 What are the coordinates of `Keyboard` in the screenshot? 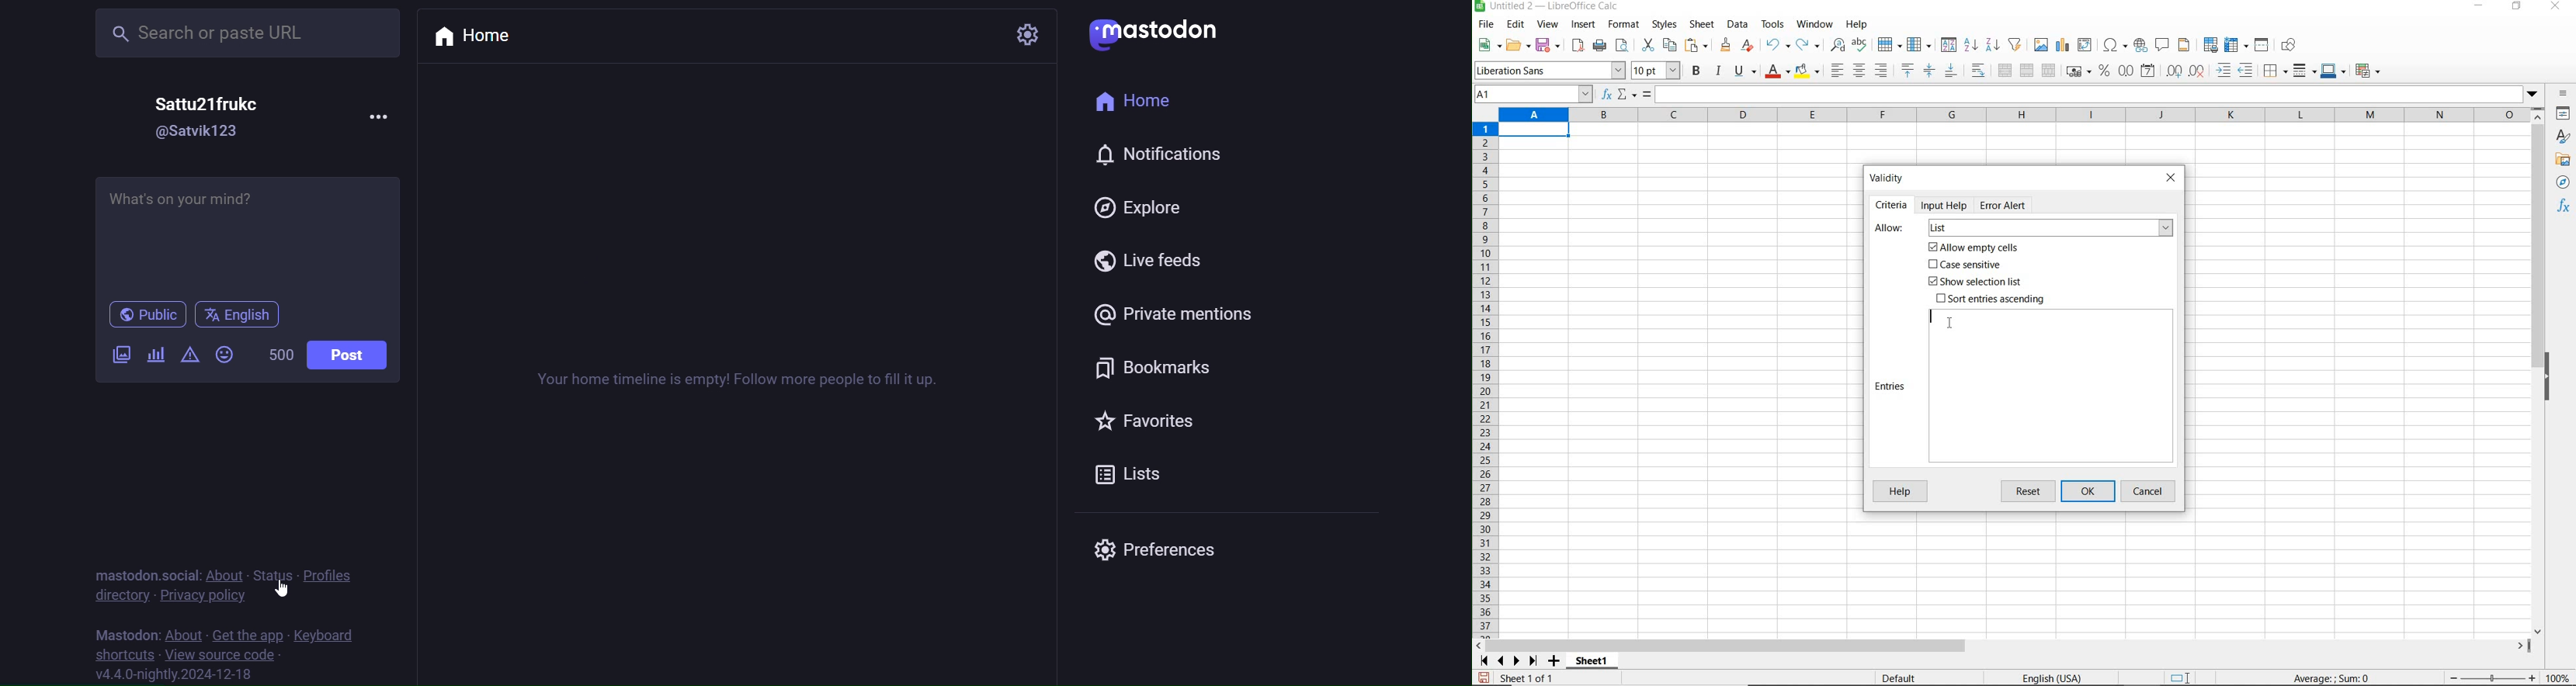 It's located at (325, 632).